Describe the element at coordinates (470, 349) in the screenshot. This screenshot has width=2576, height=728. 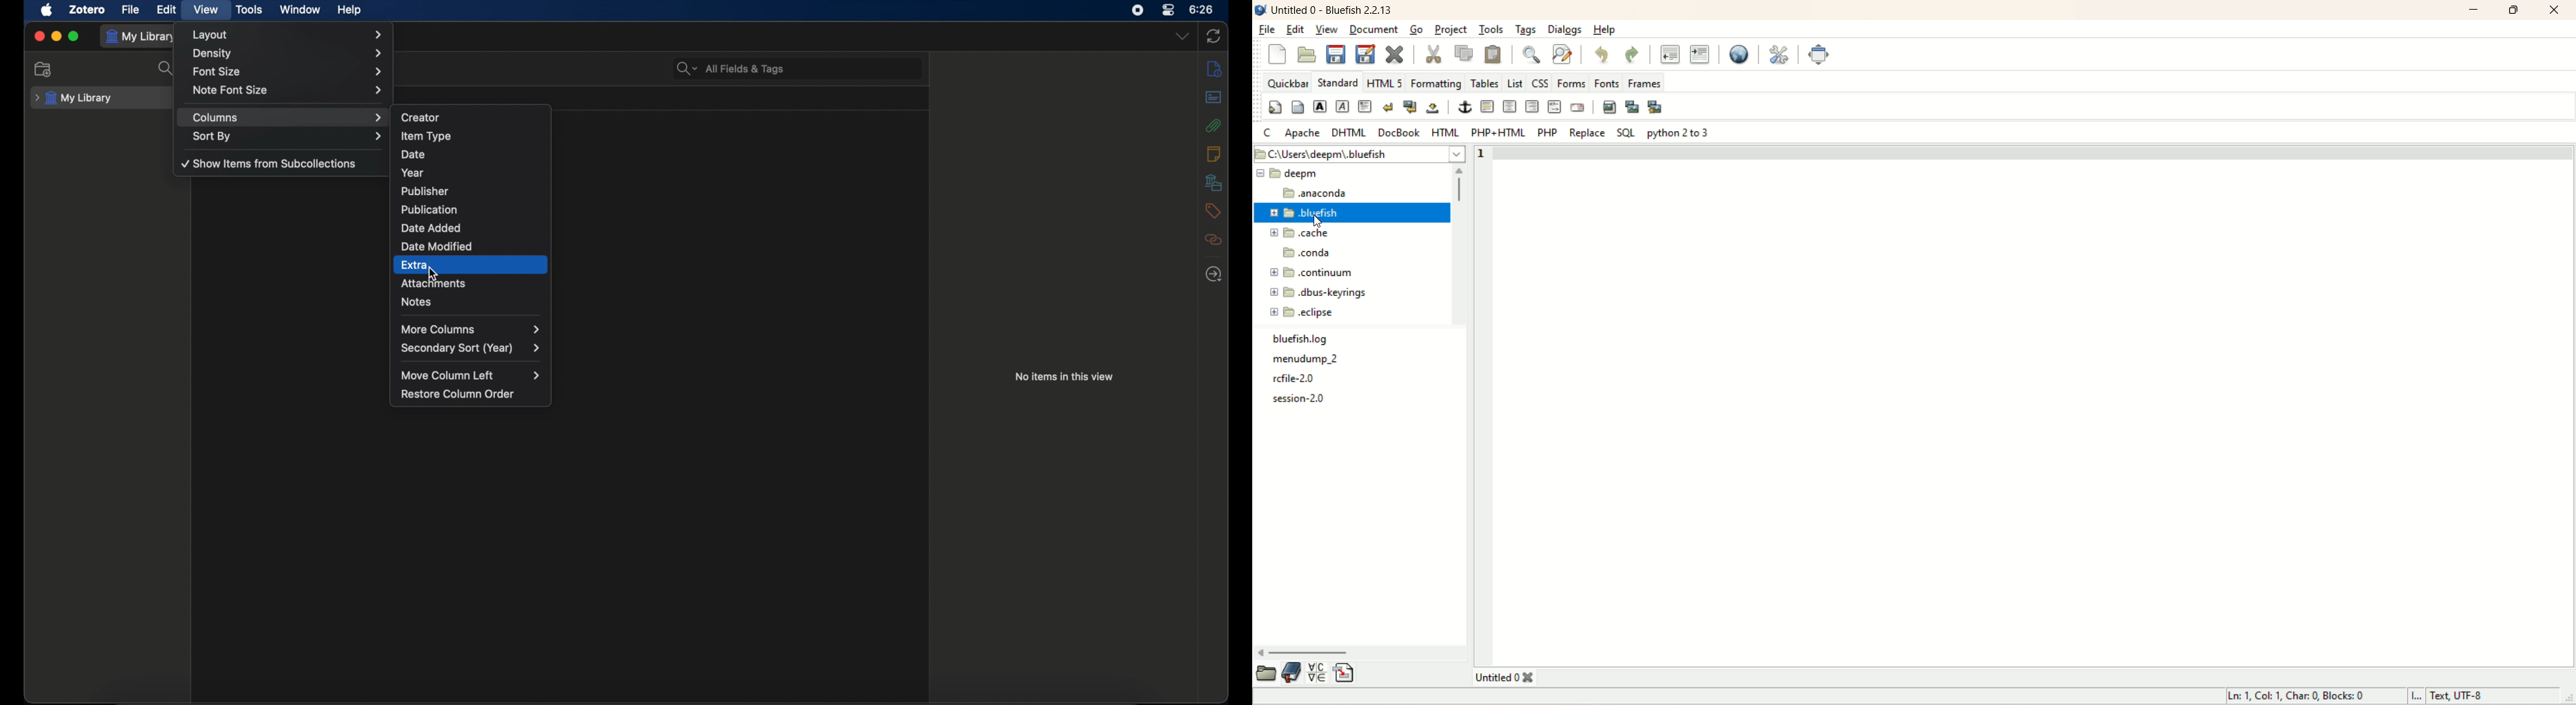
I see `secondary sort` at that location.